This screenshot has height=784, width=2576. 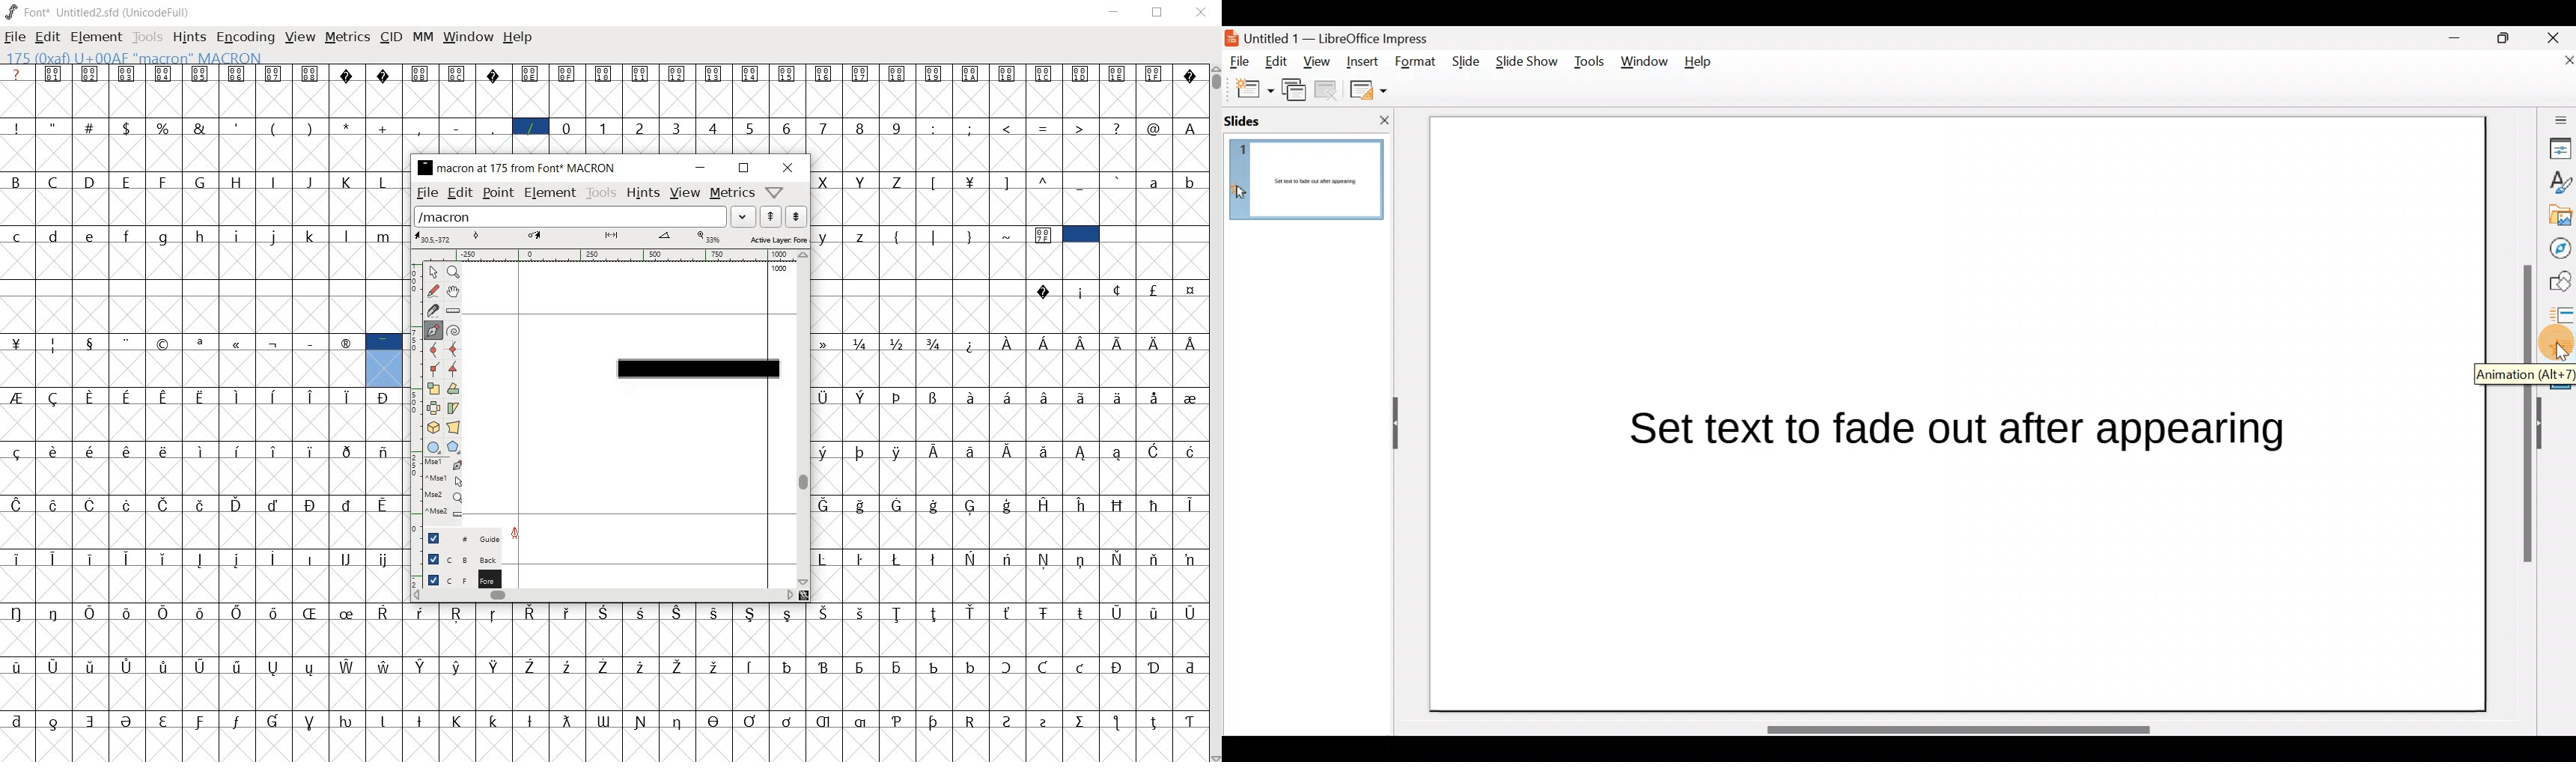 What do you see at coordinates (17, 180) in the screenshot?
I see `B` at bounding box center [17, 180].